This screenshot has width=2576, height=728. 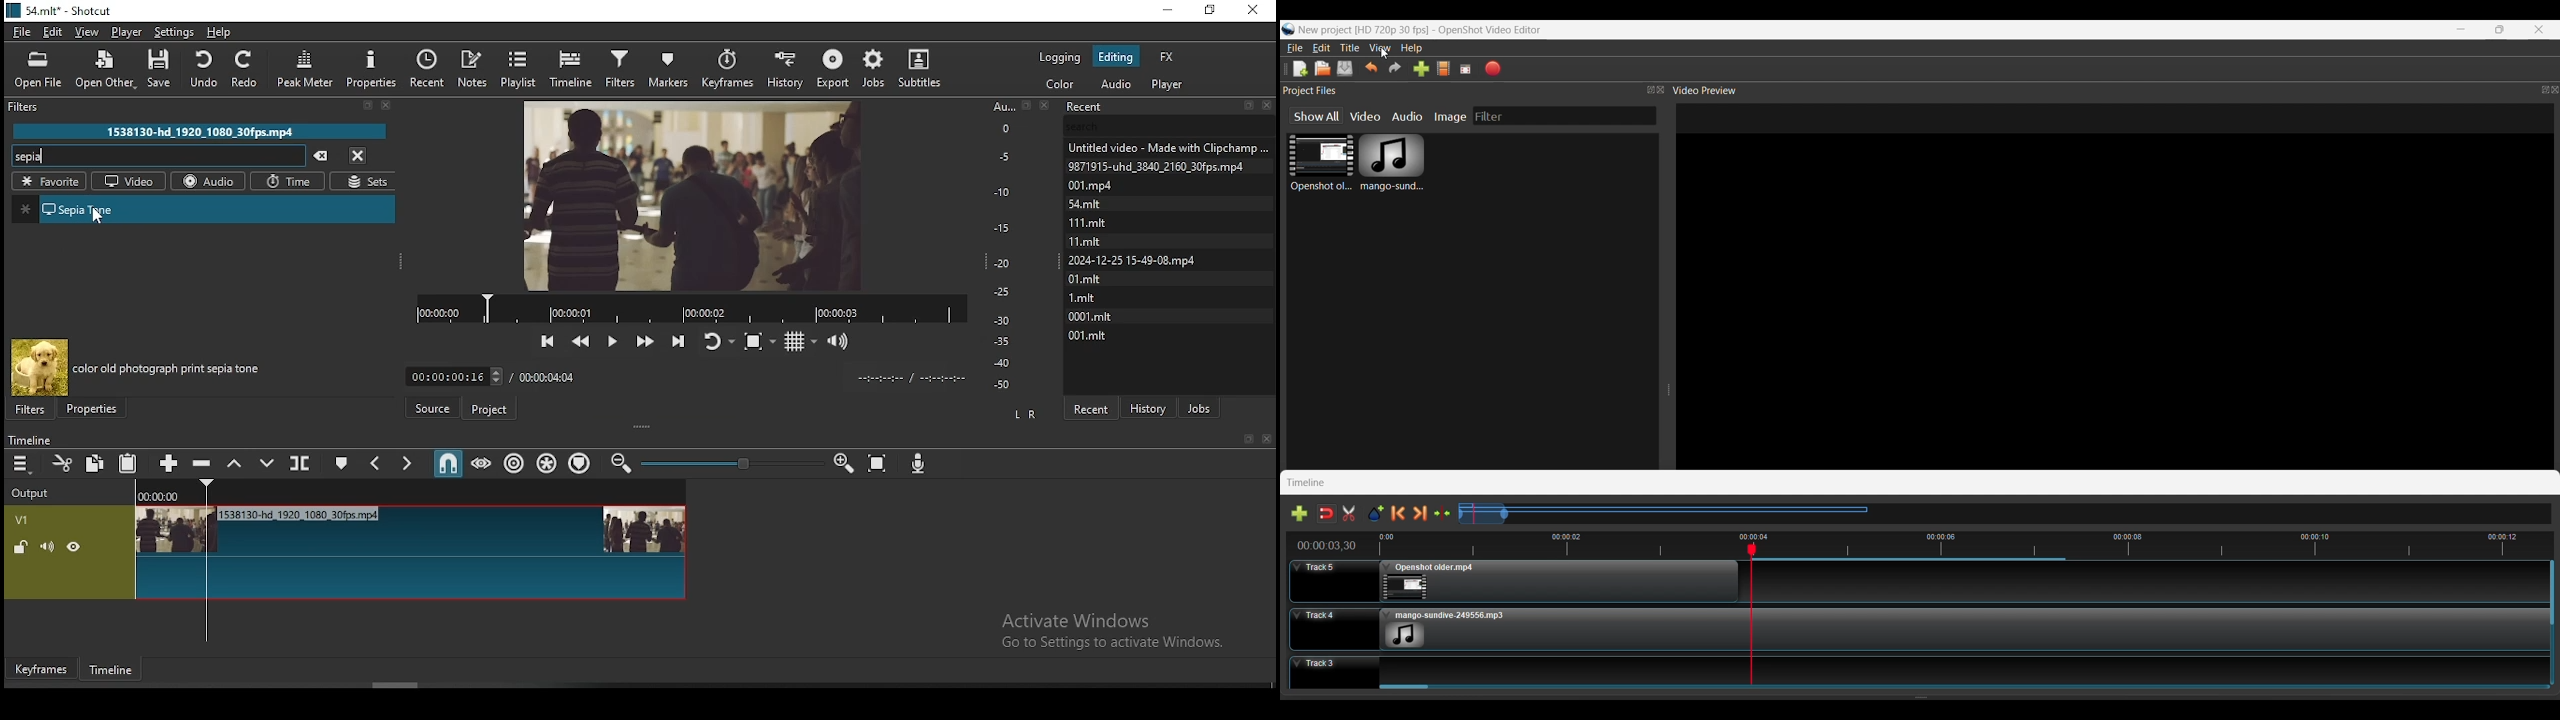 I want to click on split at playhead, so click(x=301, y=462).